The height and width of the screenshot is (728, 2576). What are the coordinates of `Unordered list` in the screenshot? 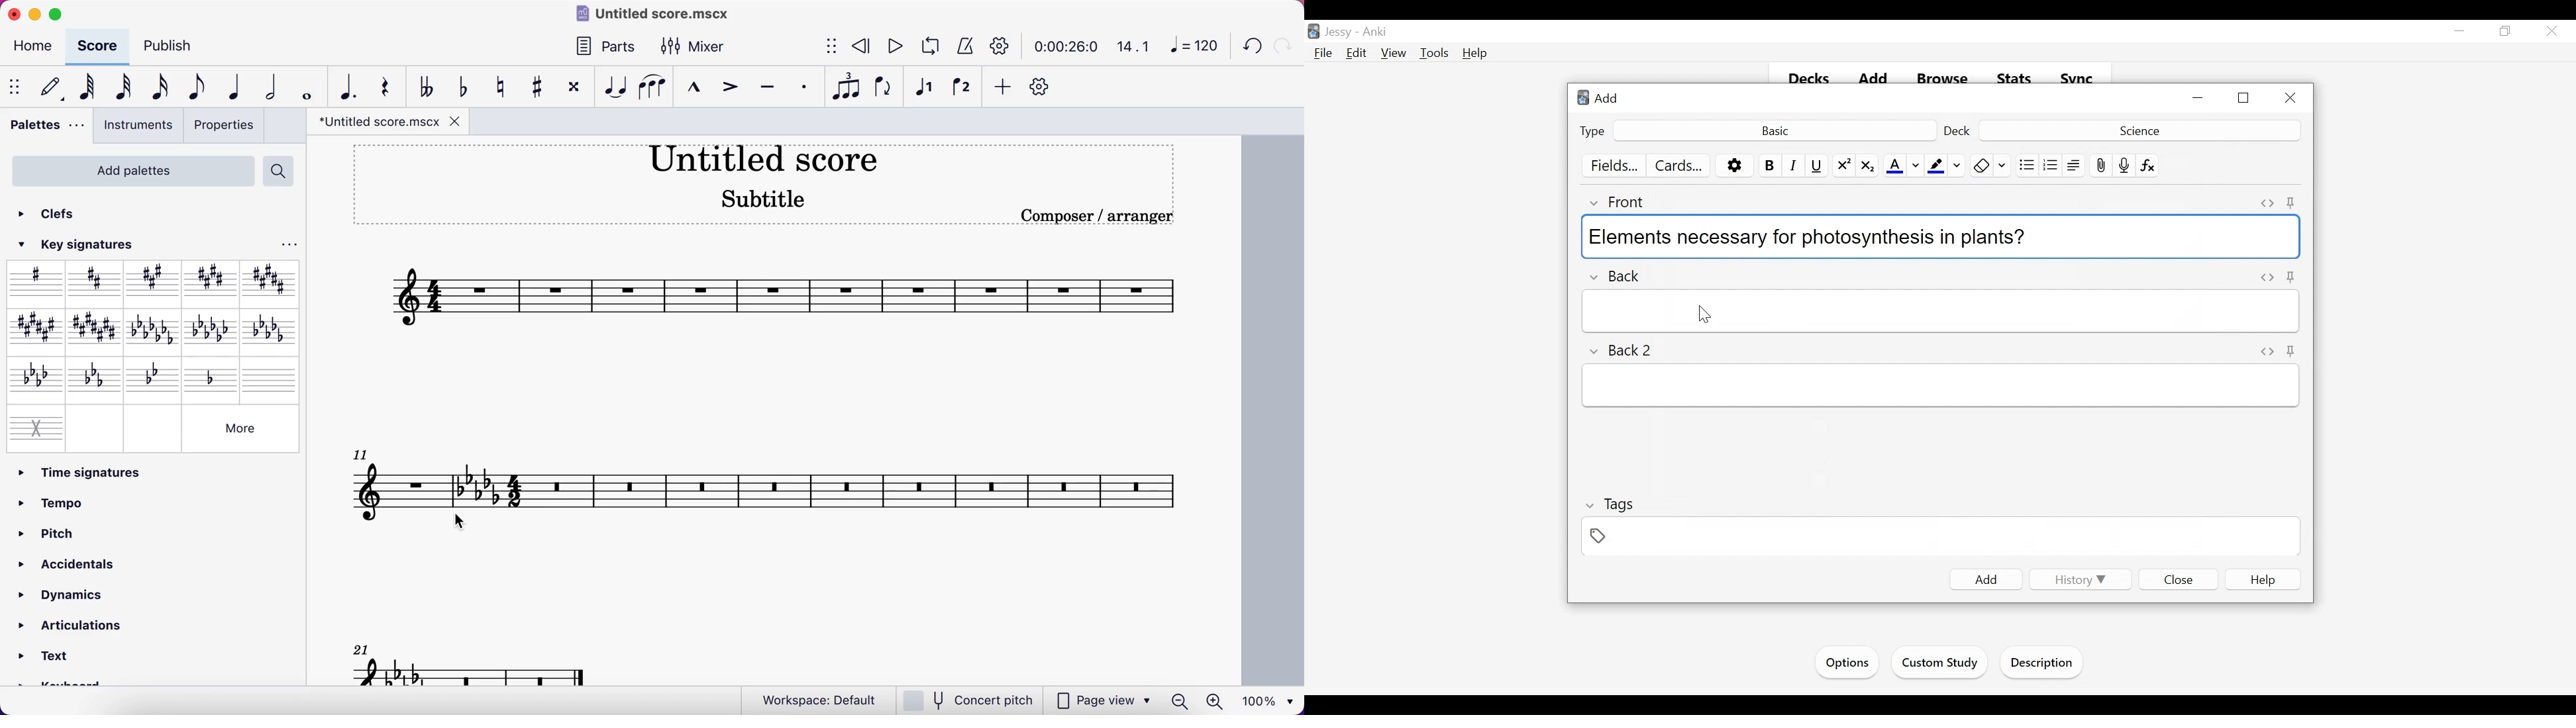 It's located at (2026, 166).